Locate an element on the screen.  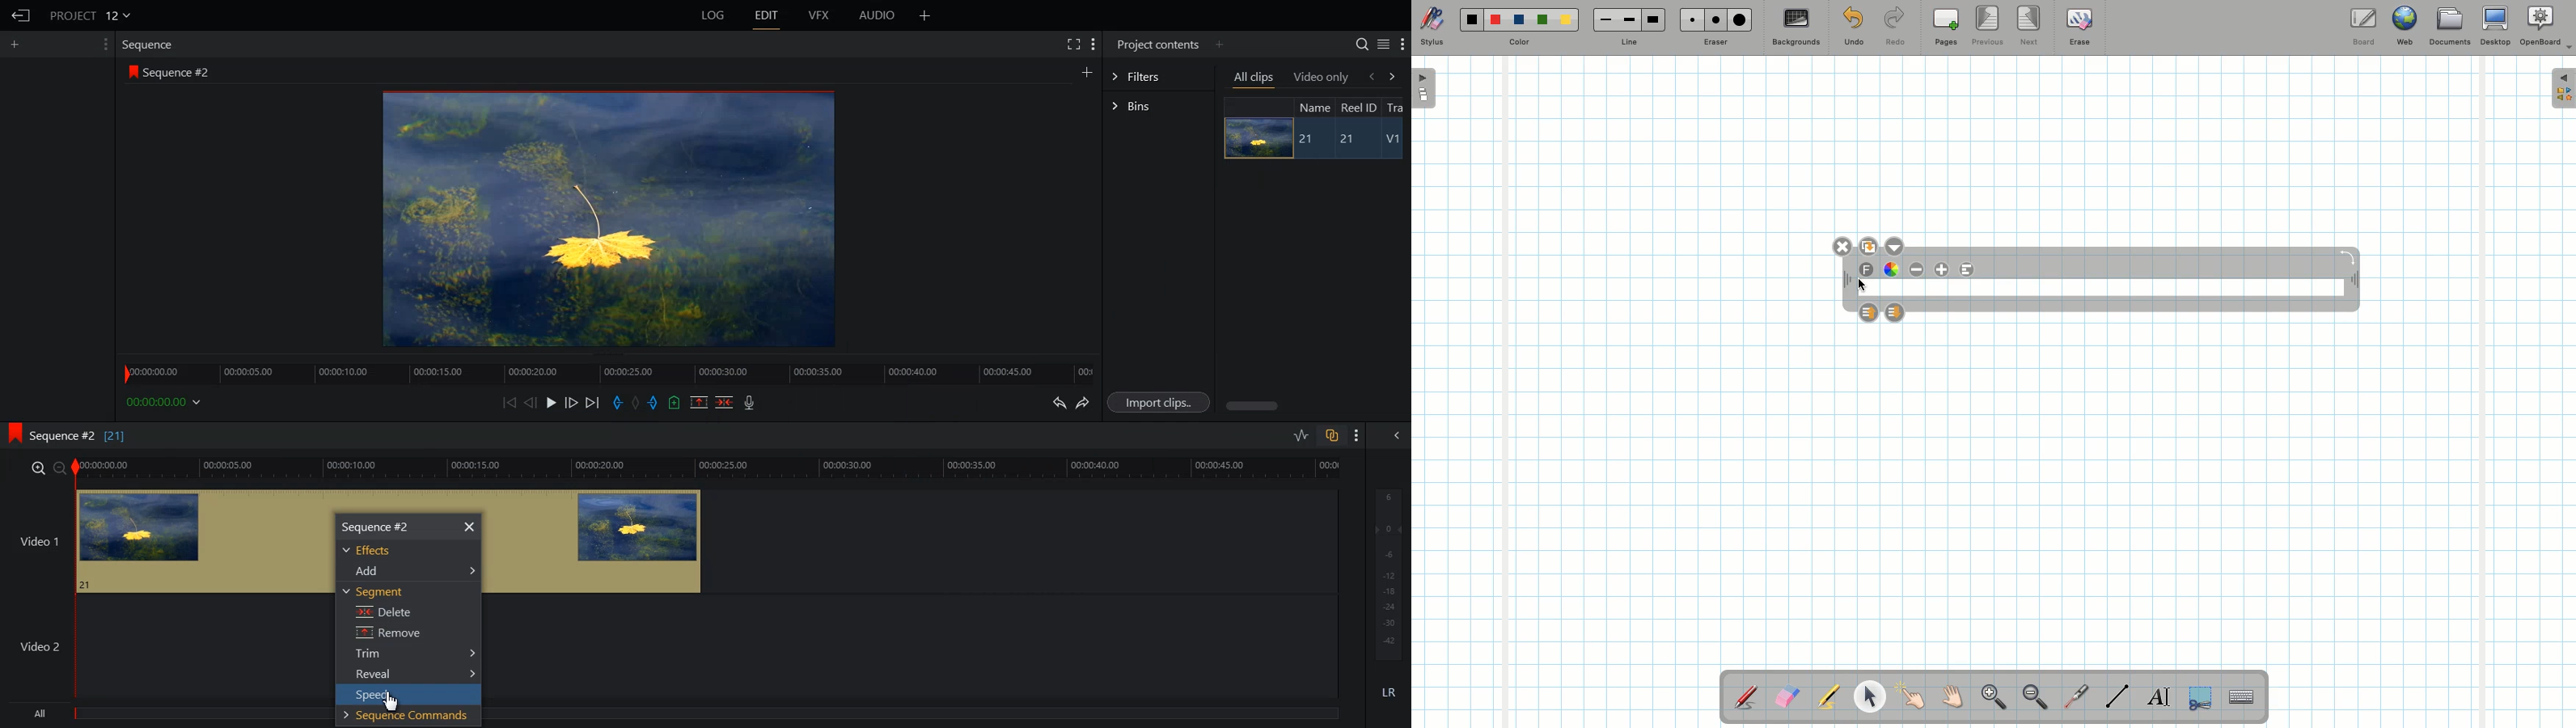
video 1 is located at coordinates (598, 543).